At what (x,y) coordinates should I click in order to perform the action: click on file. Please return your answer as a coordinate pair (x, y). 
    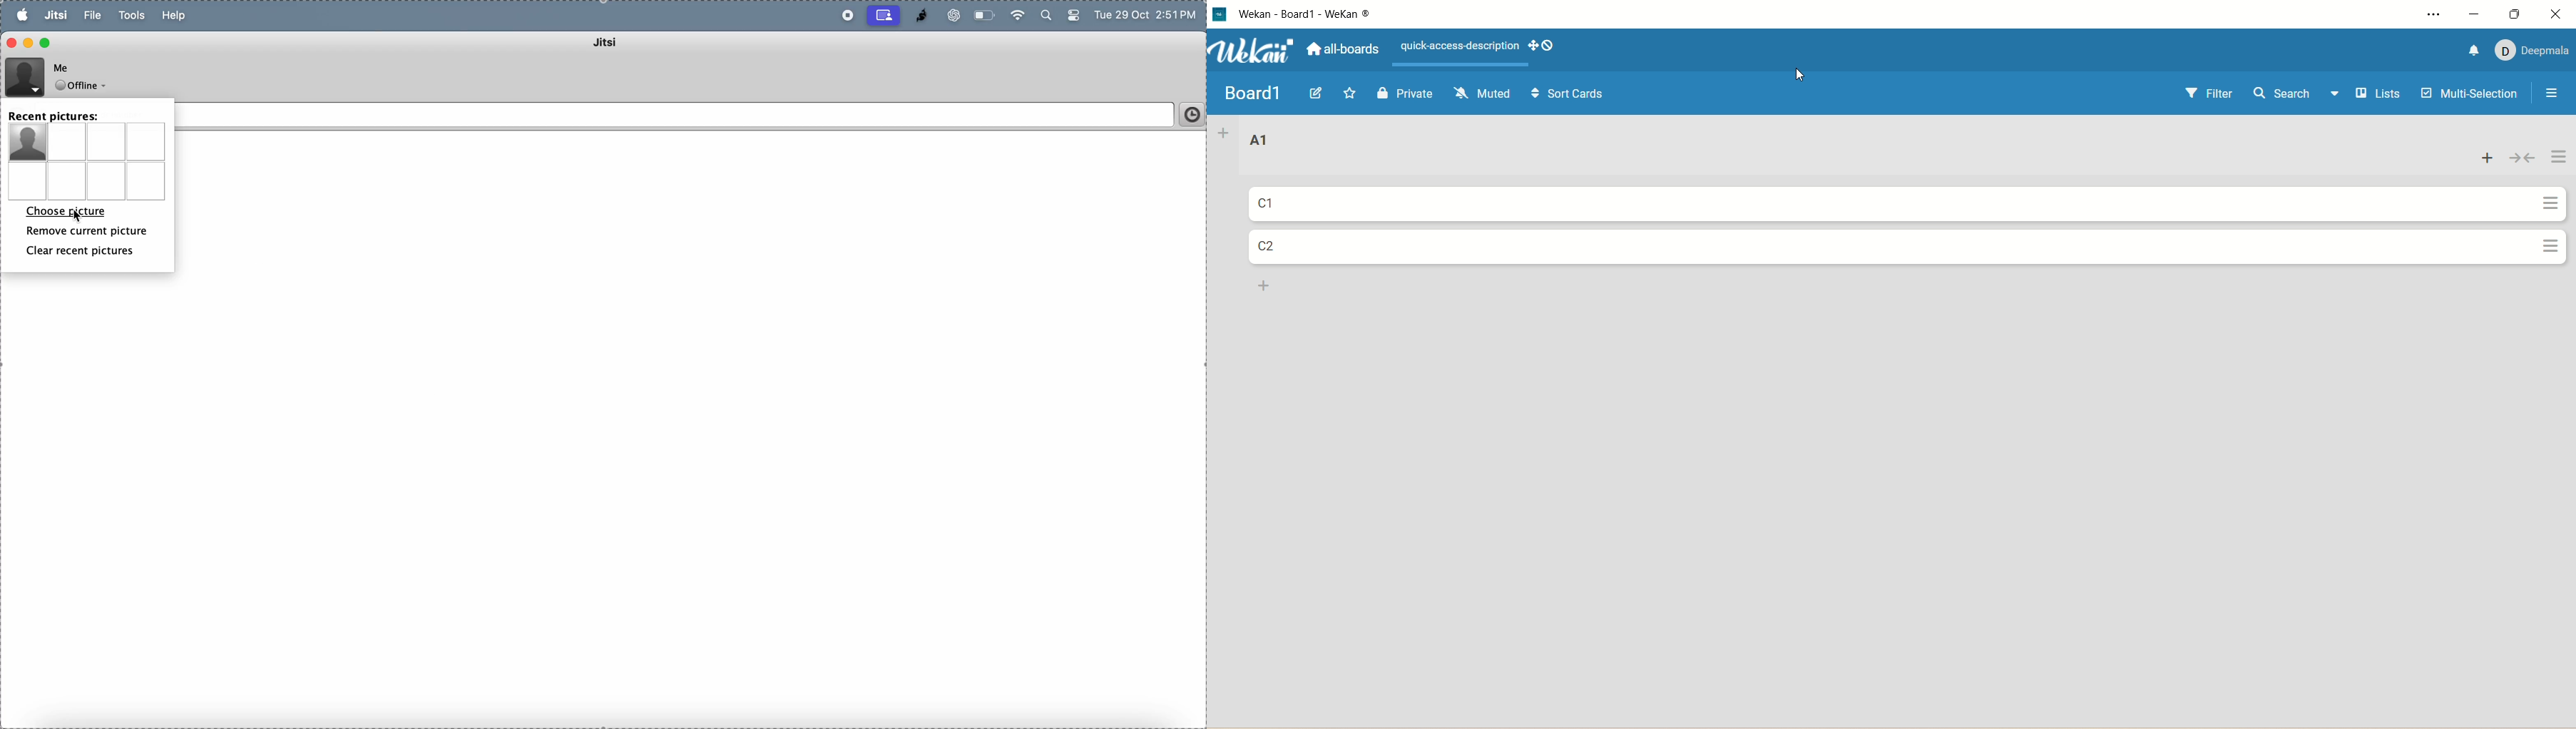
    Looking at the image, I should click on (93, 15).